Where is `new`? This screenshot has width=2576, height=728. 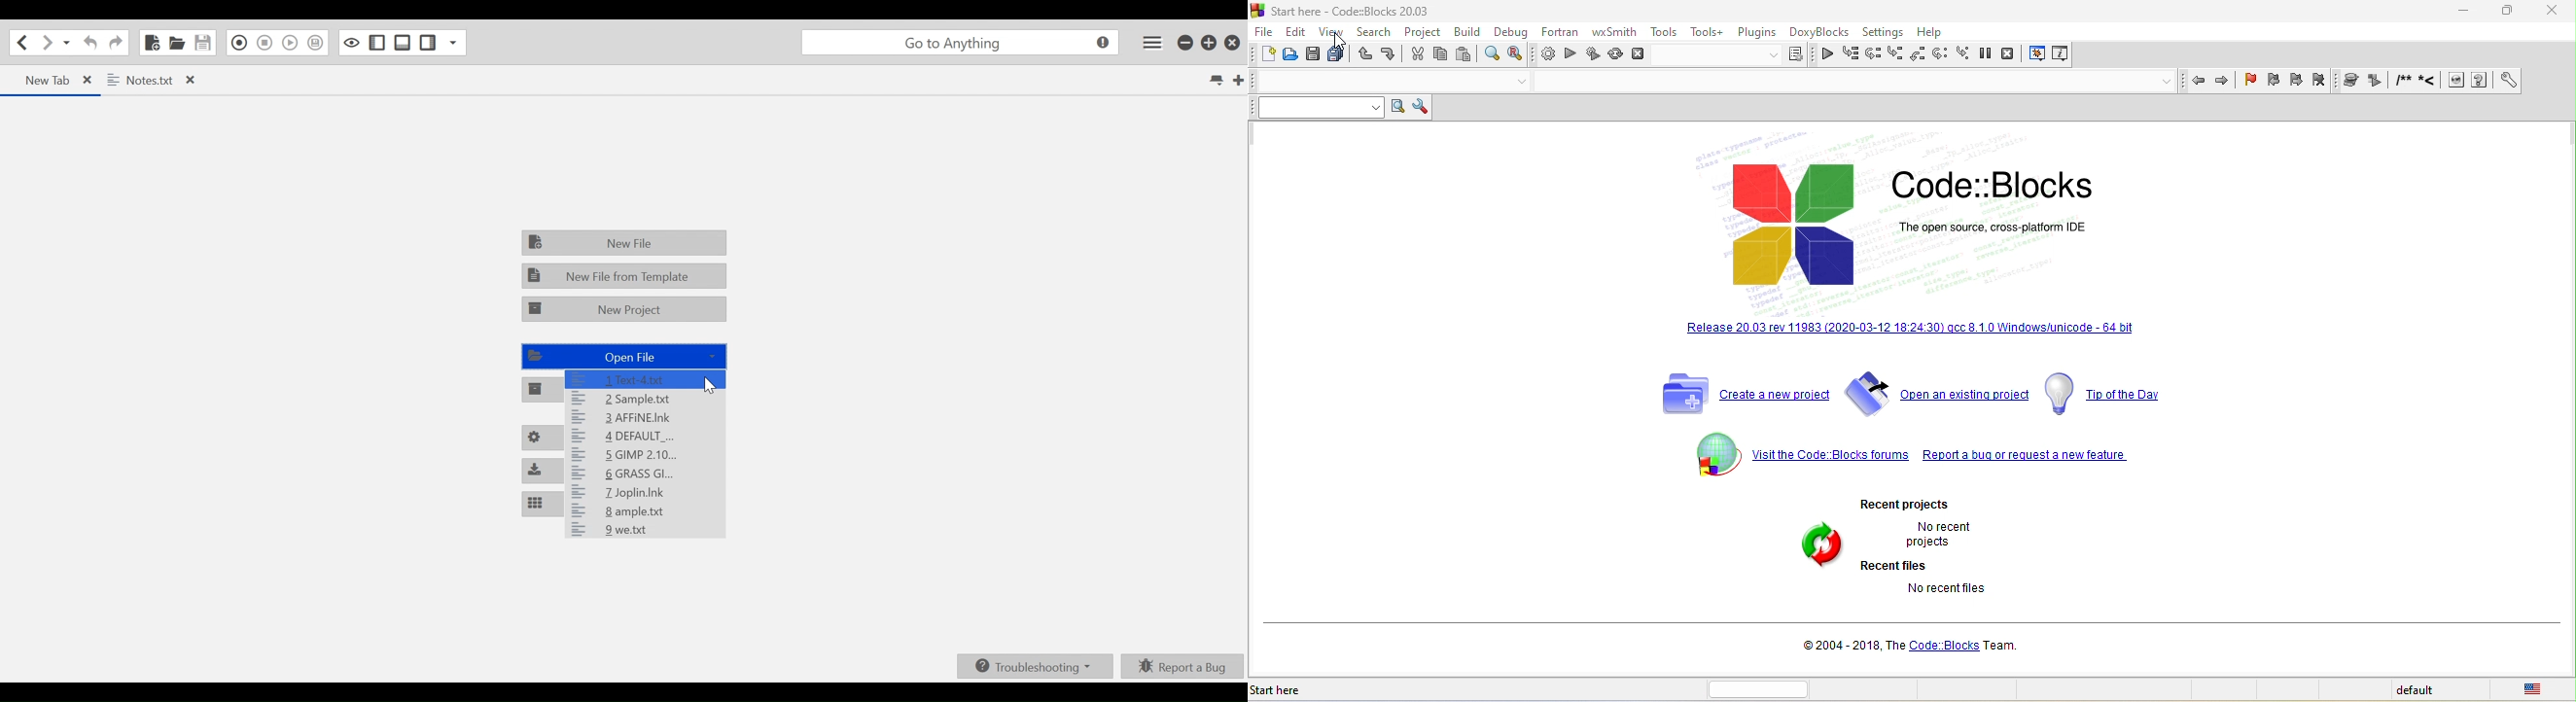 new is located at coordinates (1266, 55).